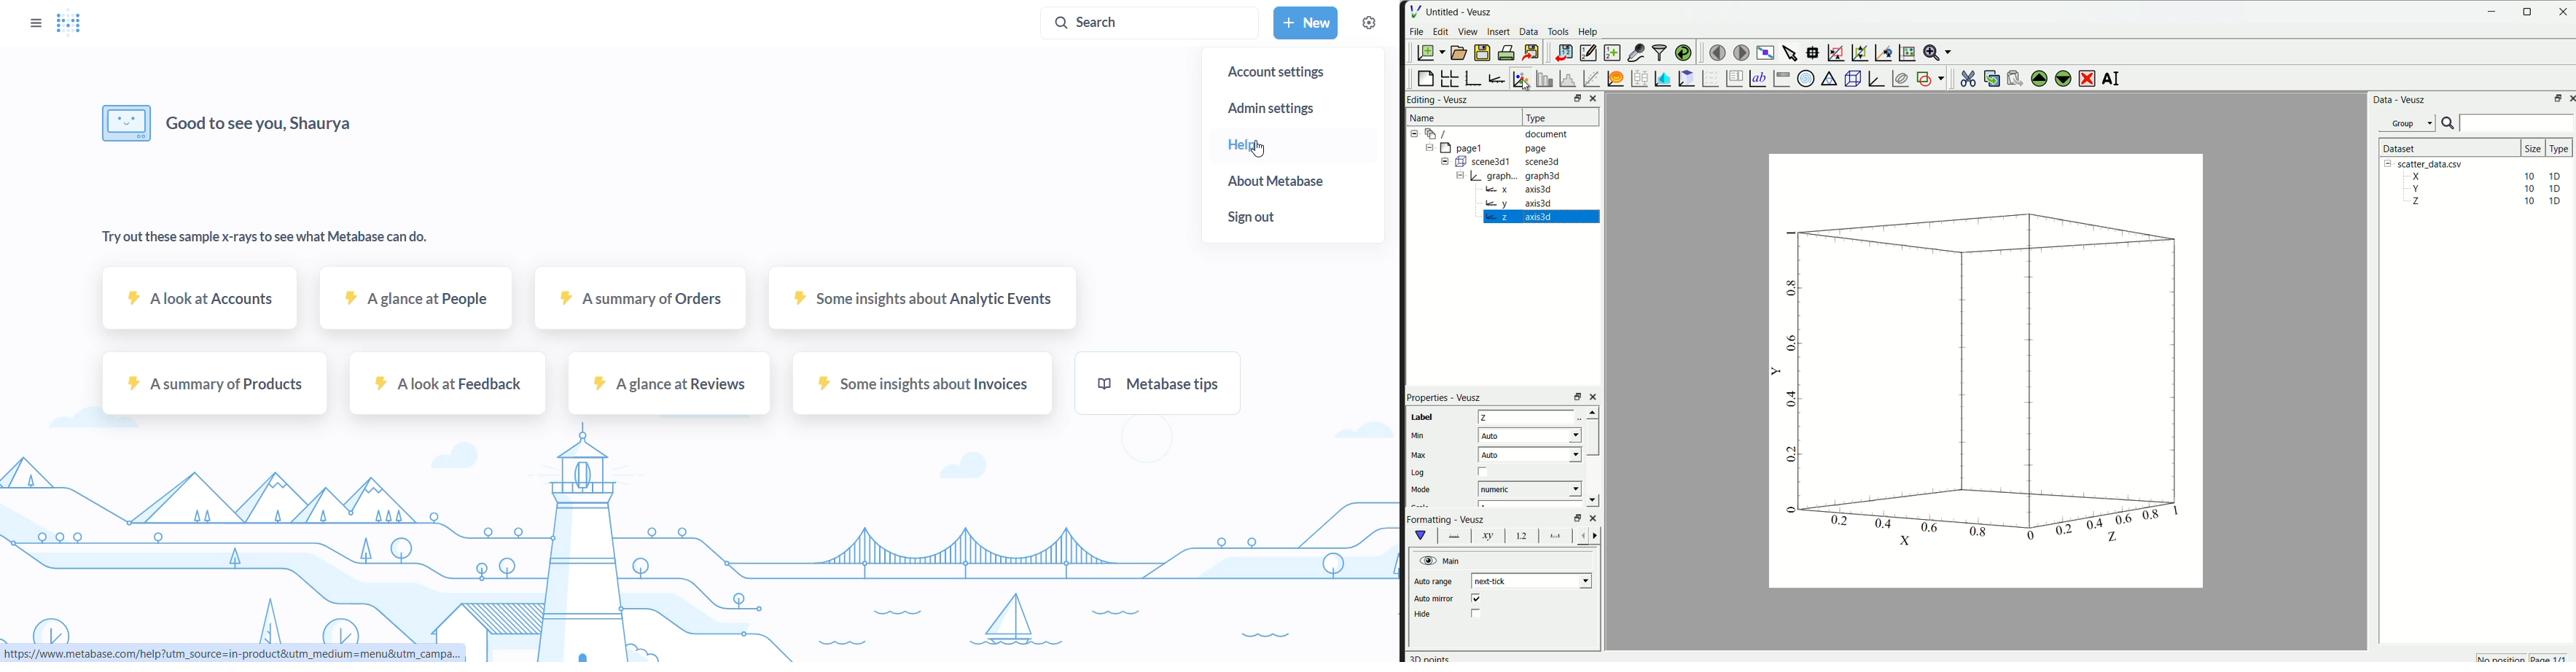  What do you see at coordinates (1636, 79) in the screenshot?
I see `plot box plots` at bounding box center [1636, 79].